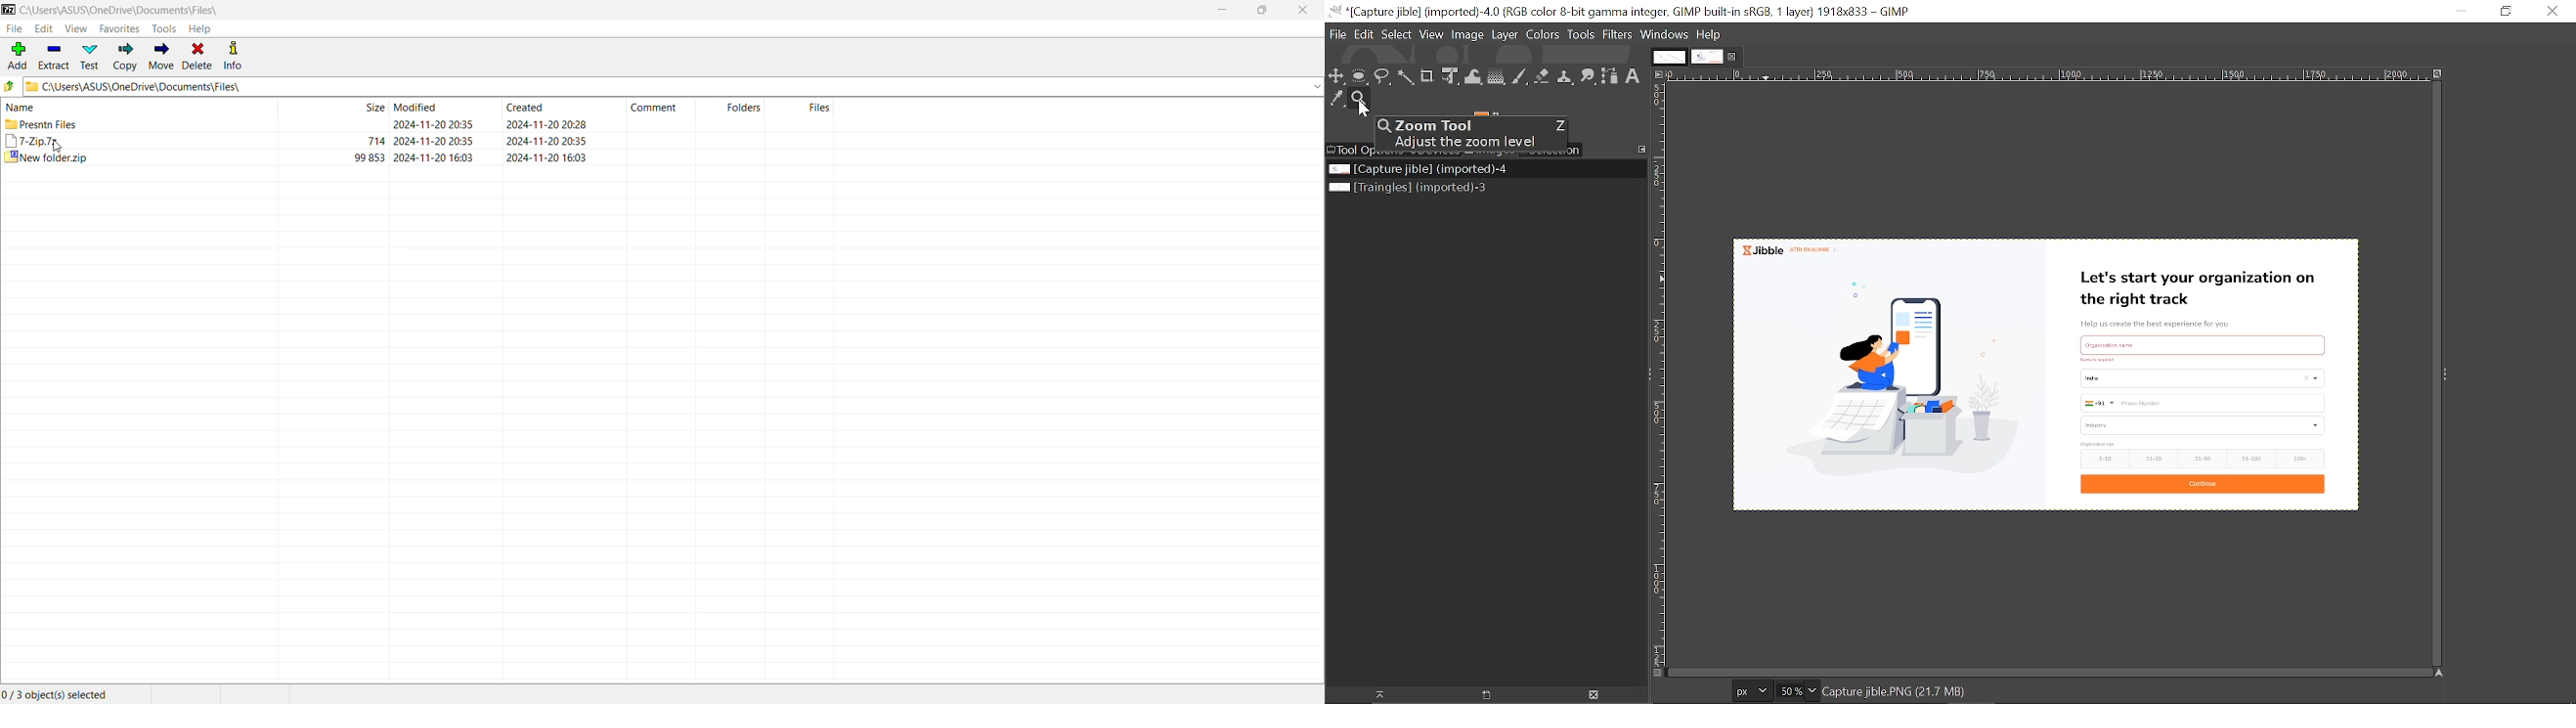 The height and width of the screenshot is (728, 2576). What do you see at coordinates (1364, 36) in the screenshot?
I see `Edit` at bounding box center [1364, 36].